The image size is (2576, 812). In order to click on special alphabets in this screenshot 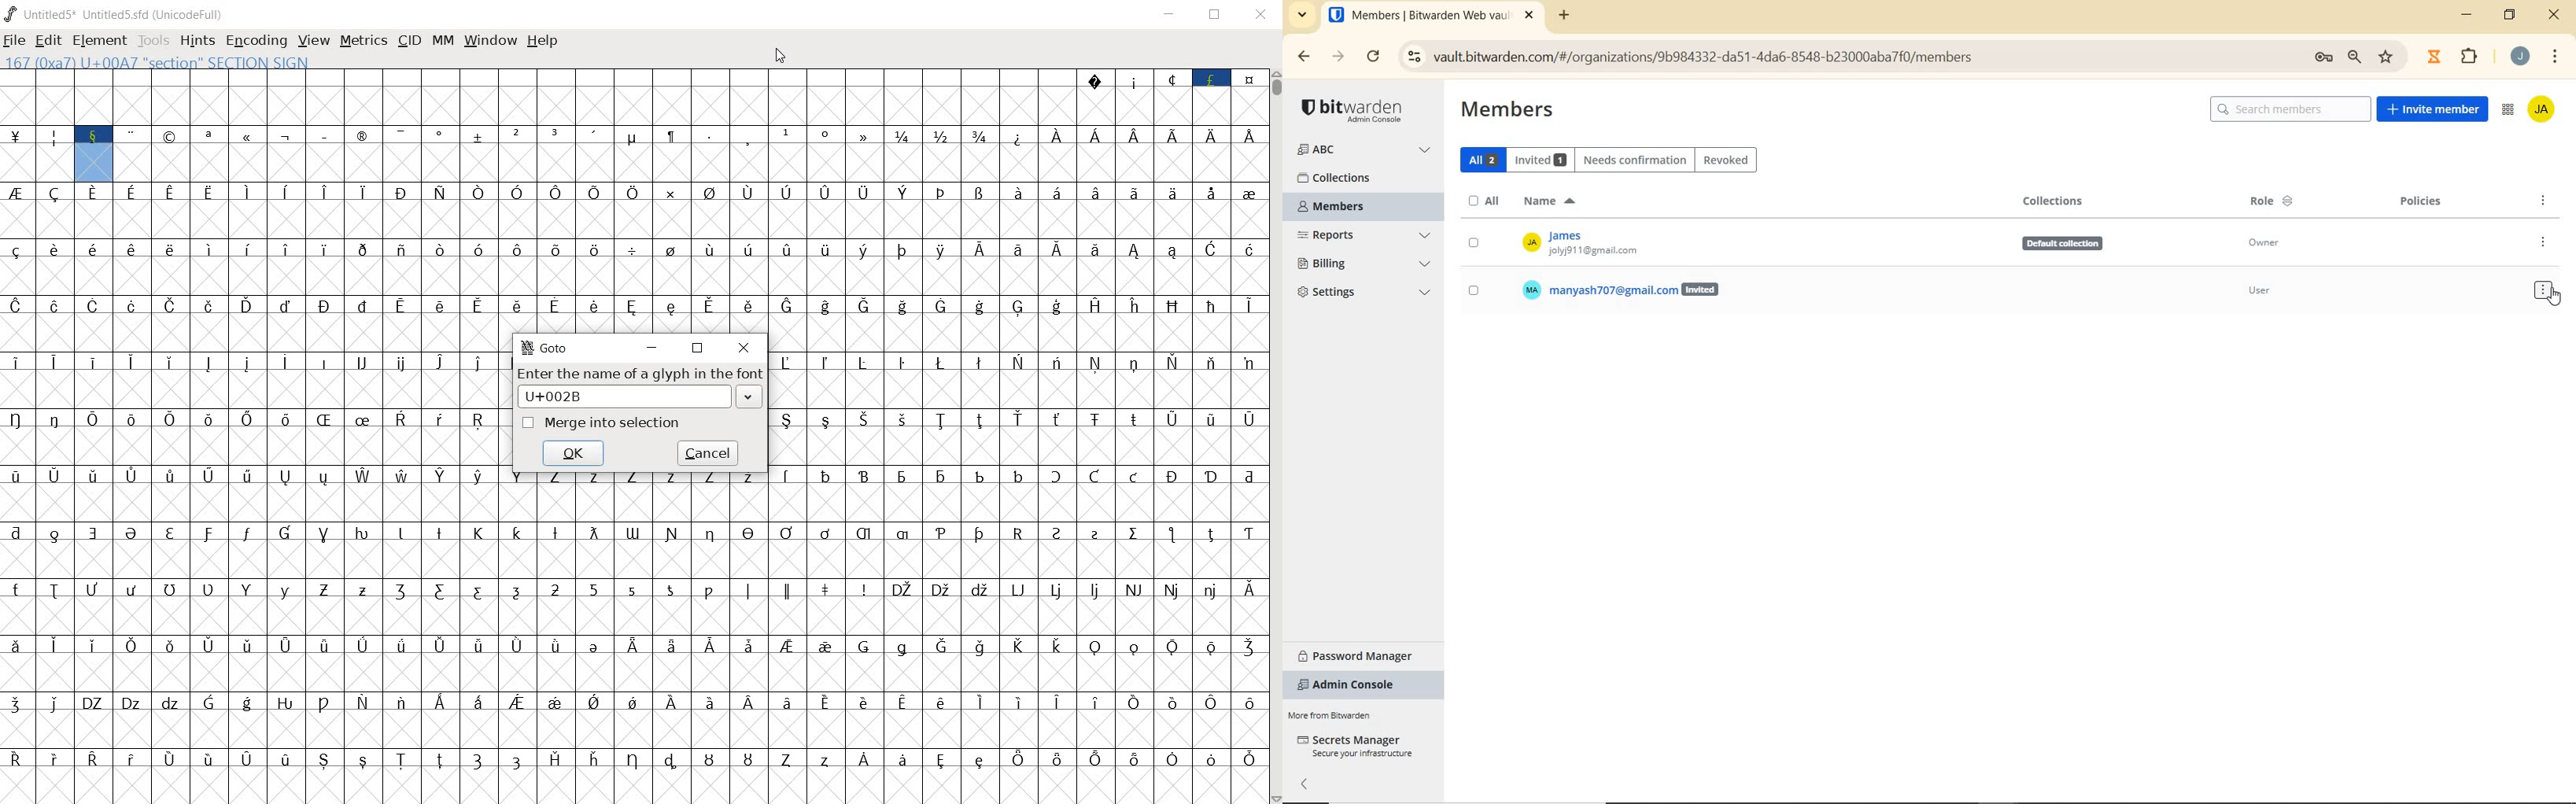, I will do `click(500, 607)`.